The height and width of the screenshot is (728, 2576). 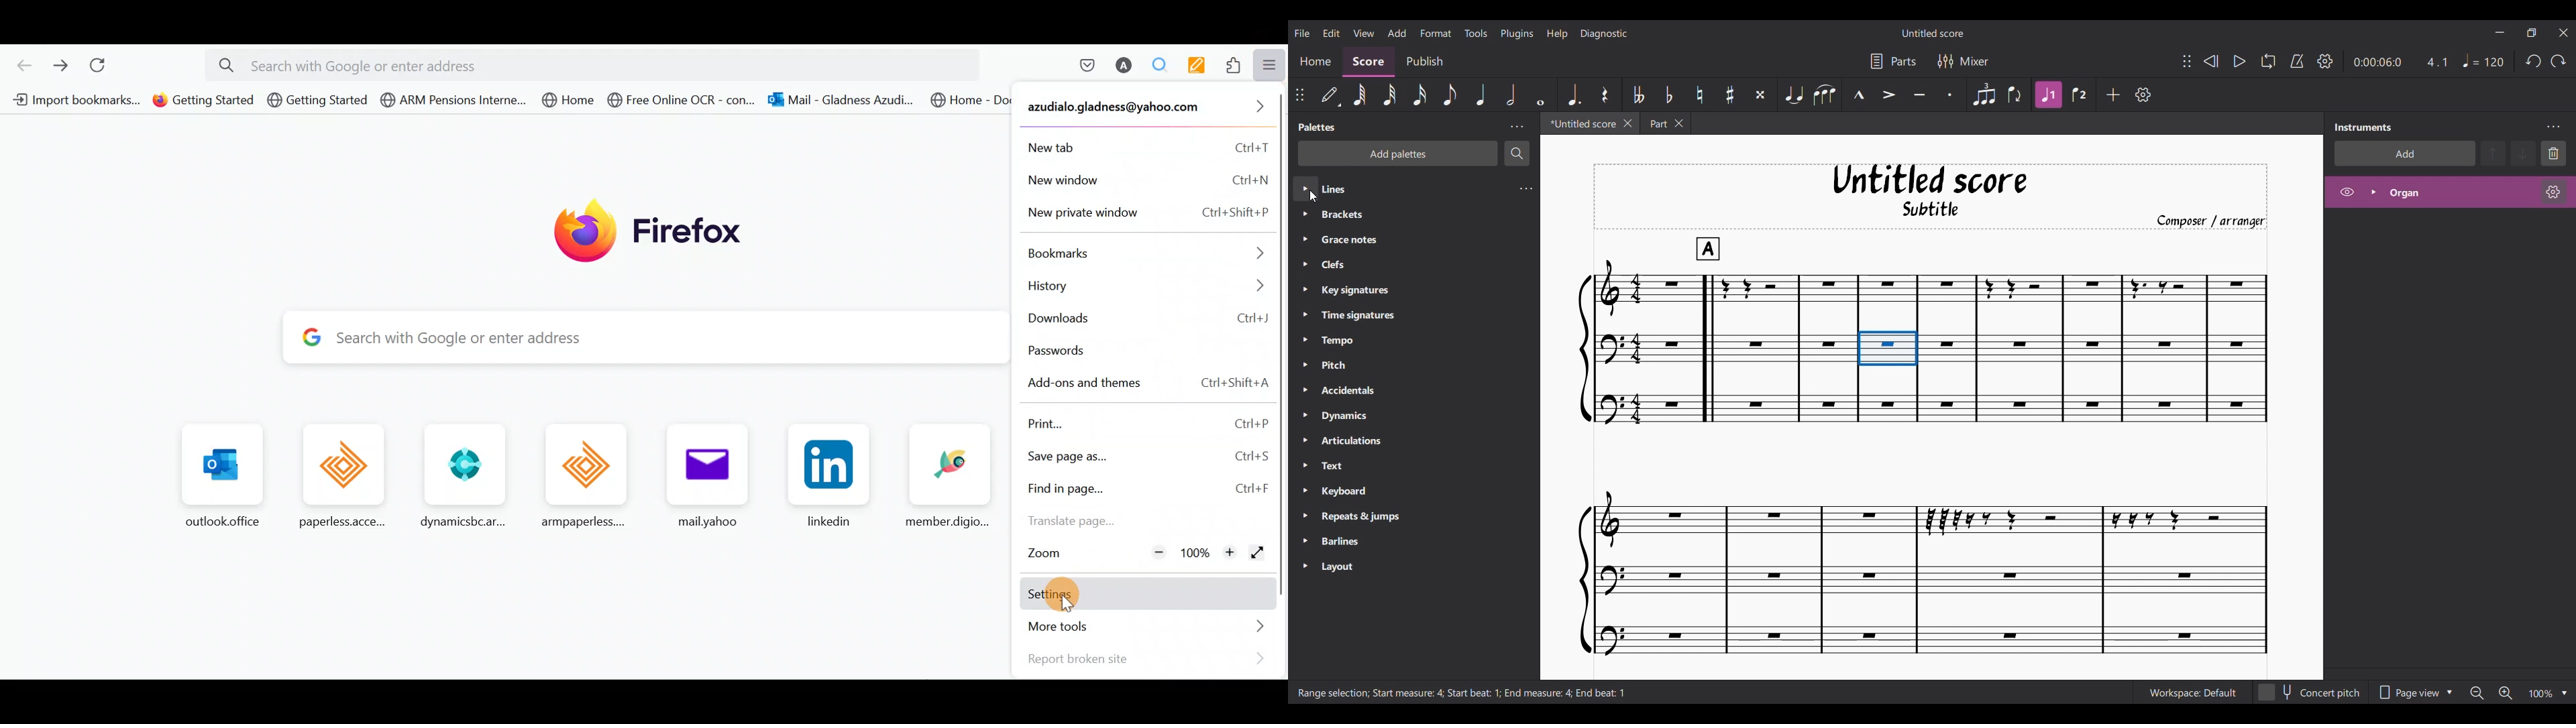 I want to click on More tools, so click(x=1144, y=623).